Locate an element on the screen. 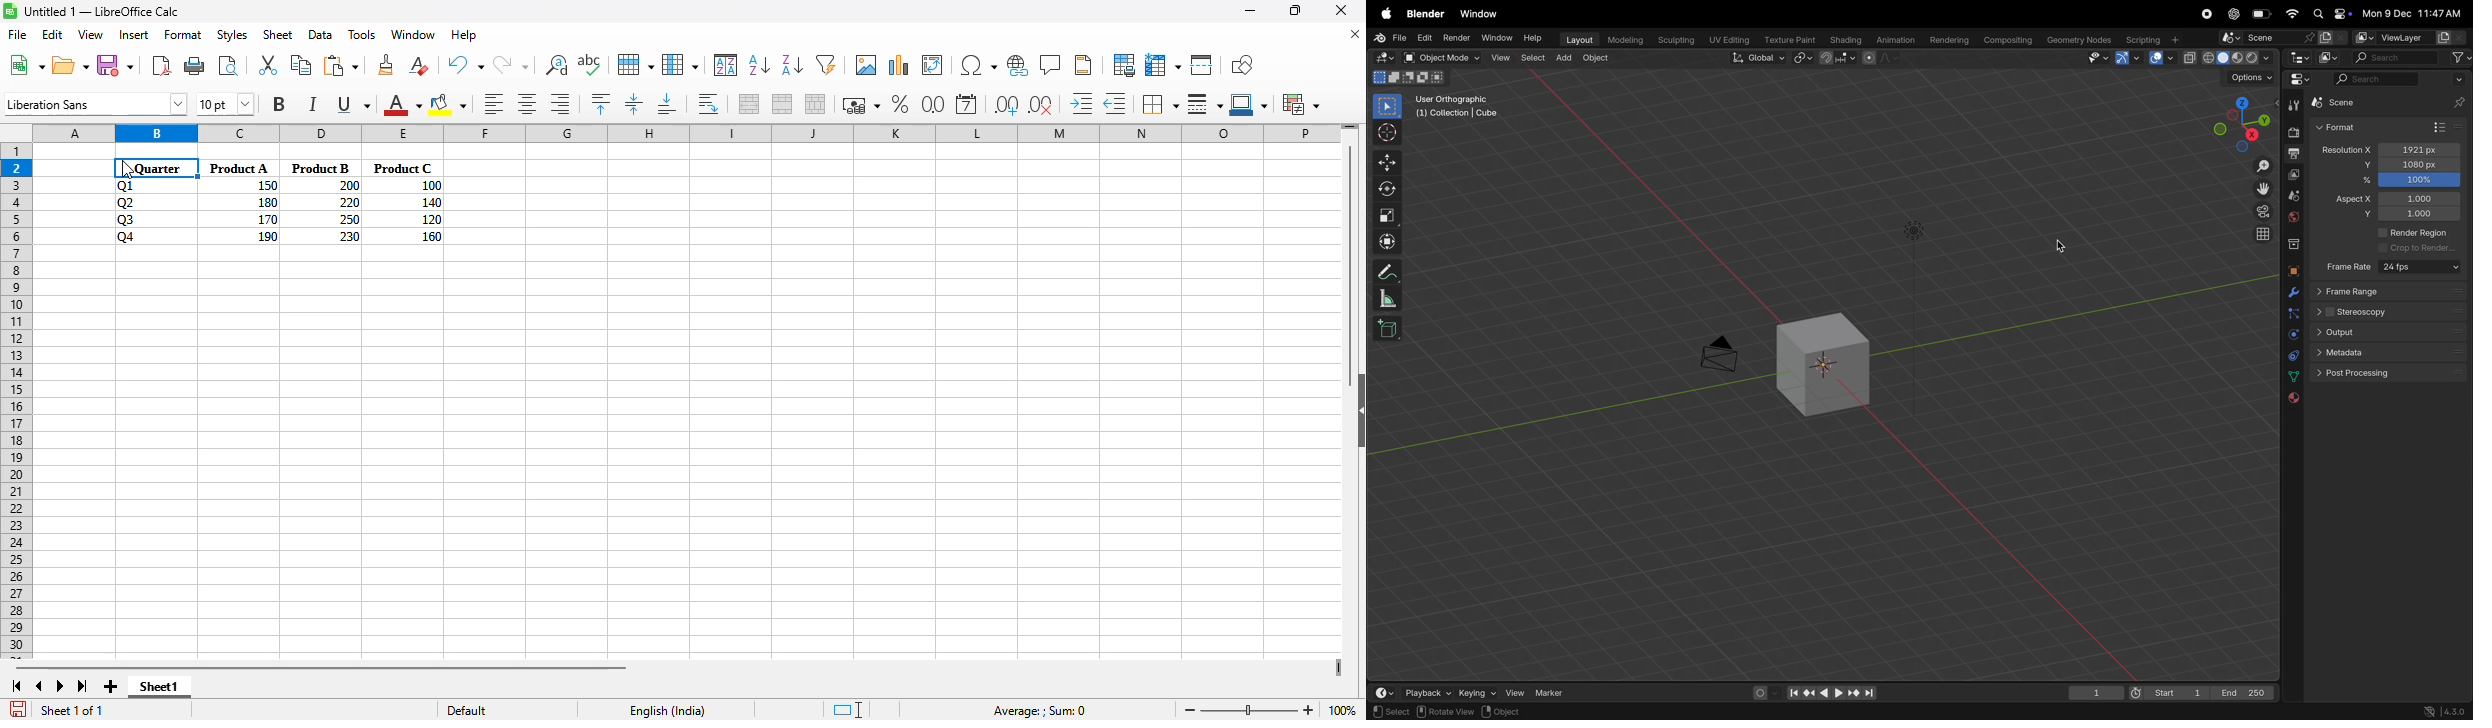 This screenshot has width=2492, height=728. merge and center or unmerge cells depending on the current toggle state is located at coordinates (750, 104).